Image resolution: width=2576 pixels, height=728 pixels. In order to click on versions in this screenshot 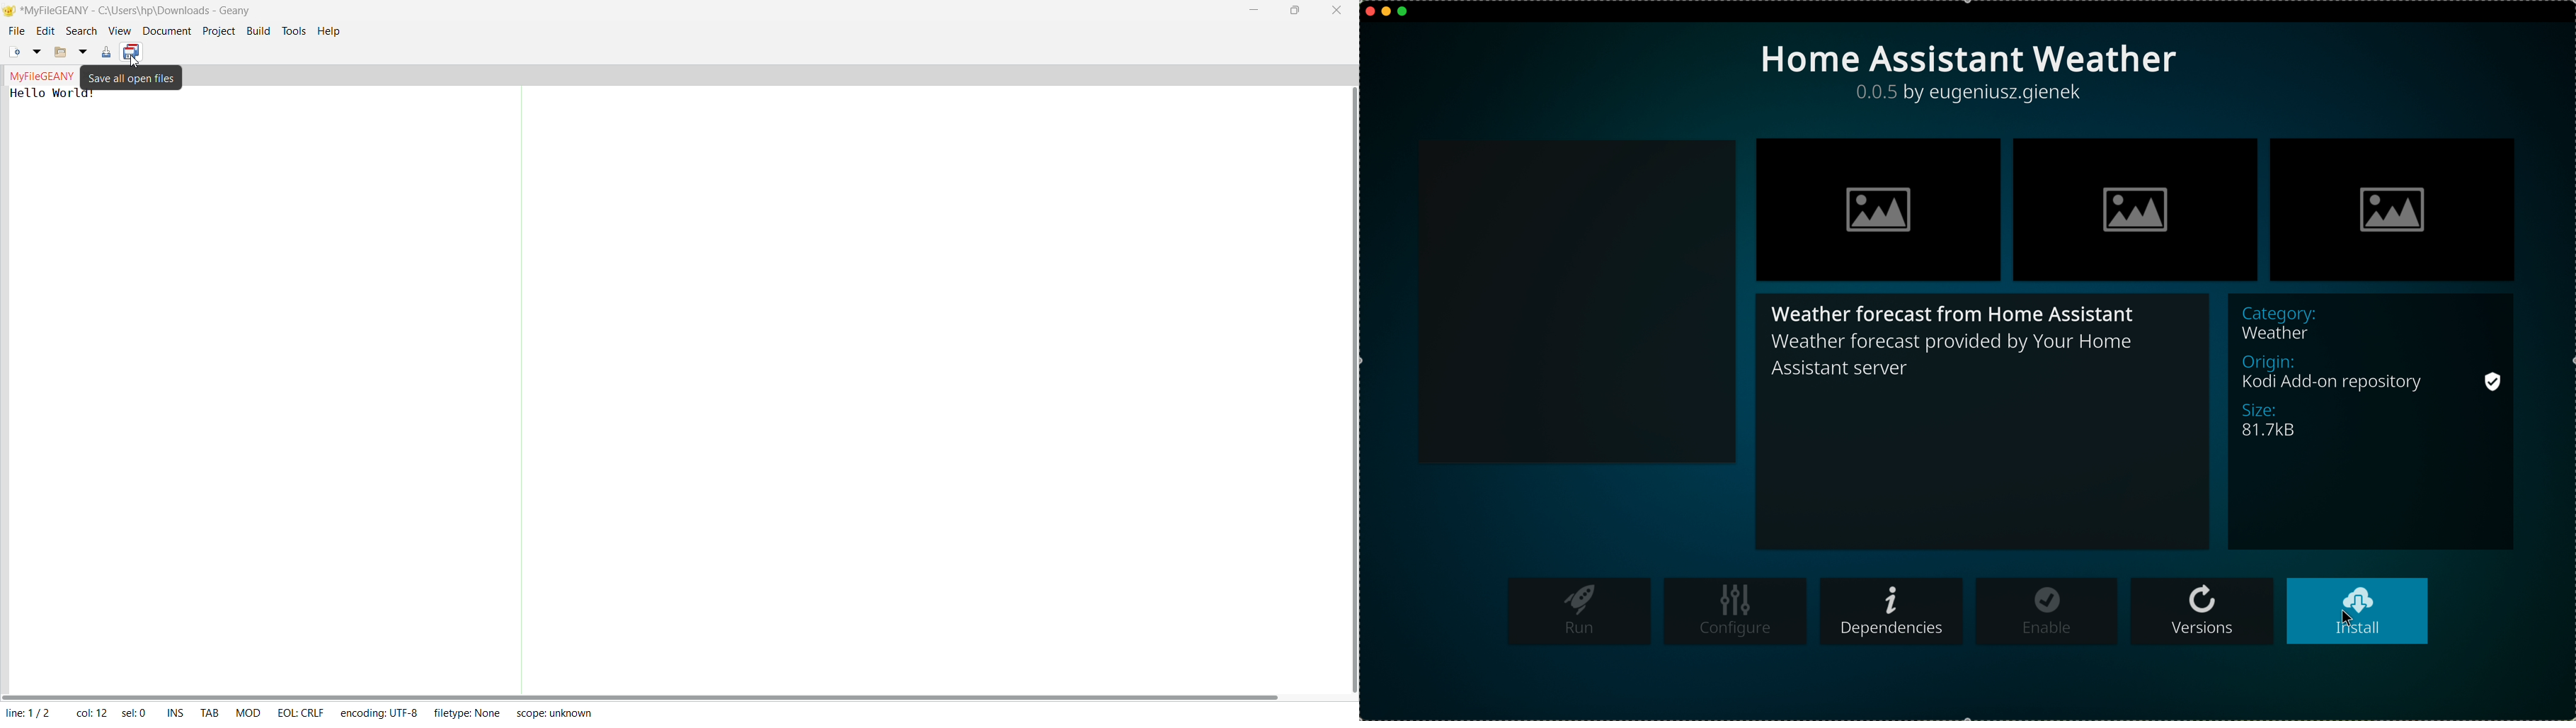, I will do `click(2200, 611)`.